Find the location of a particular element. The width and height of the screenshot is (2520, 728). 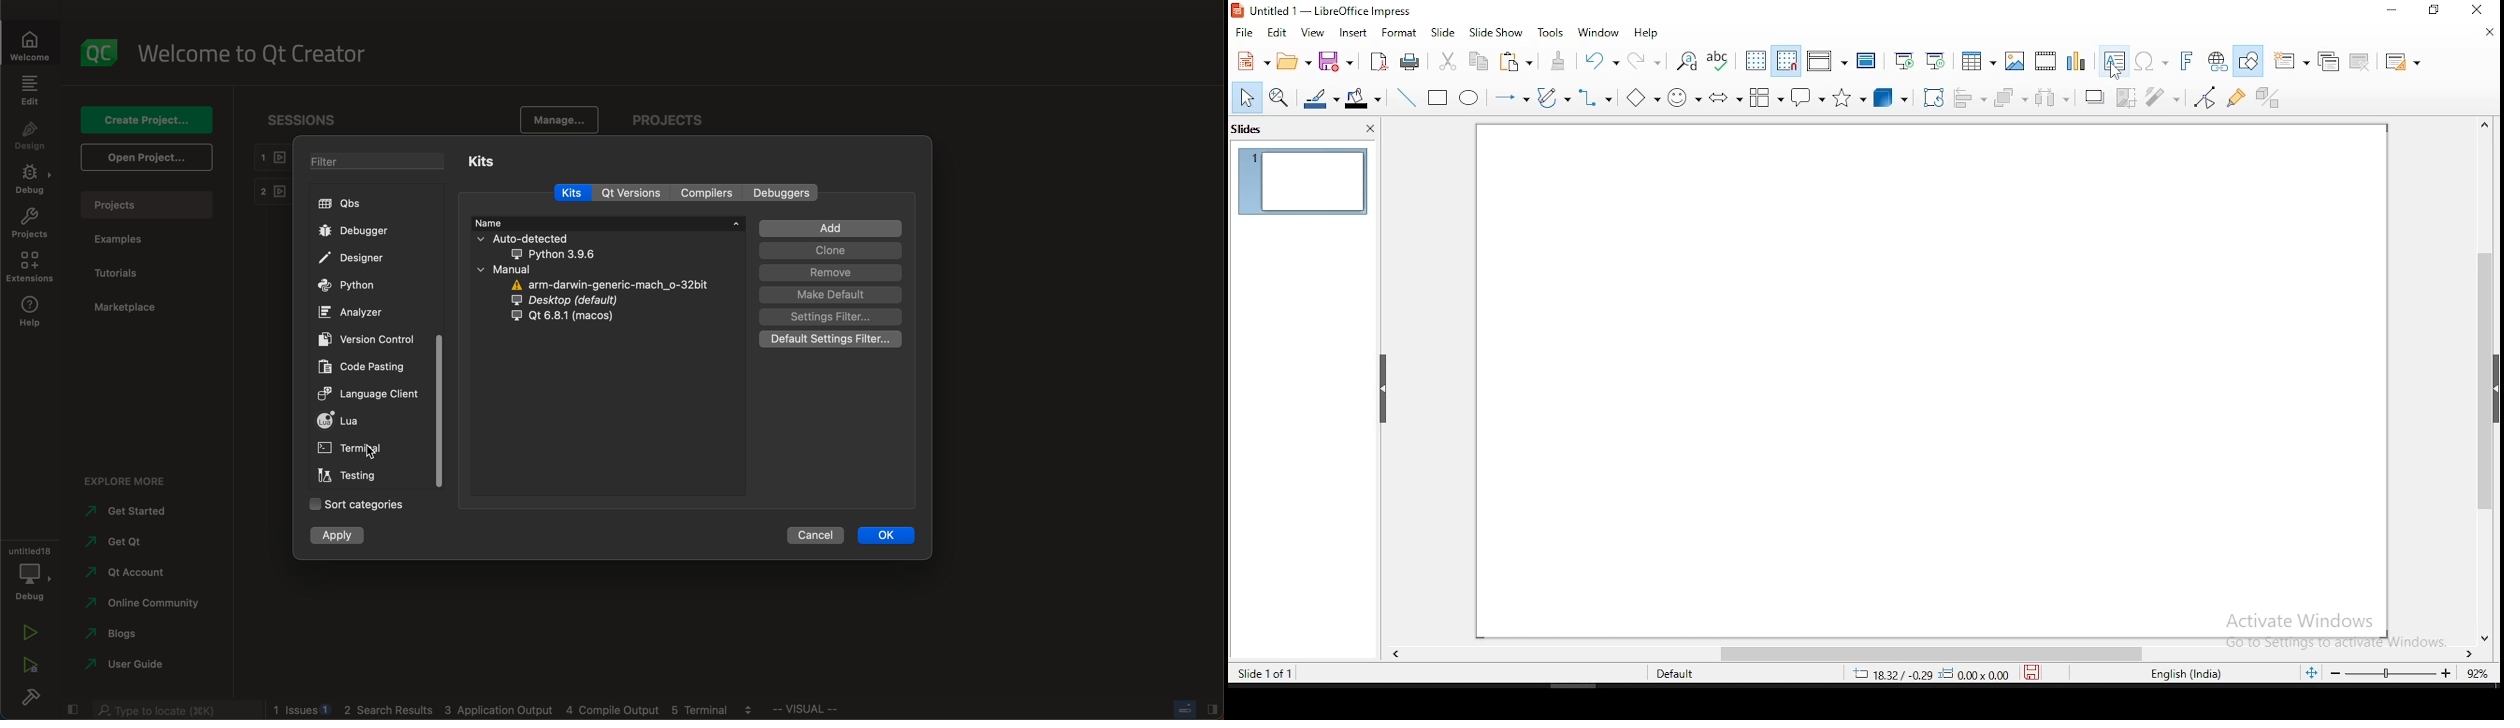

callout shapes is located at coordinates (1809, 95).